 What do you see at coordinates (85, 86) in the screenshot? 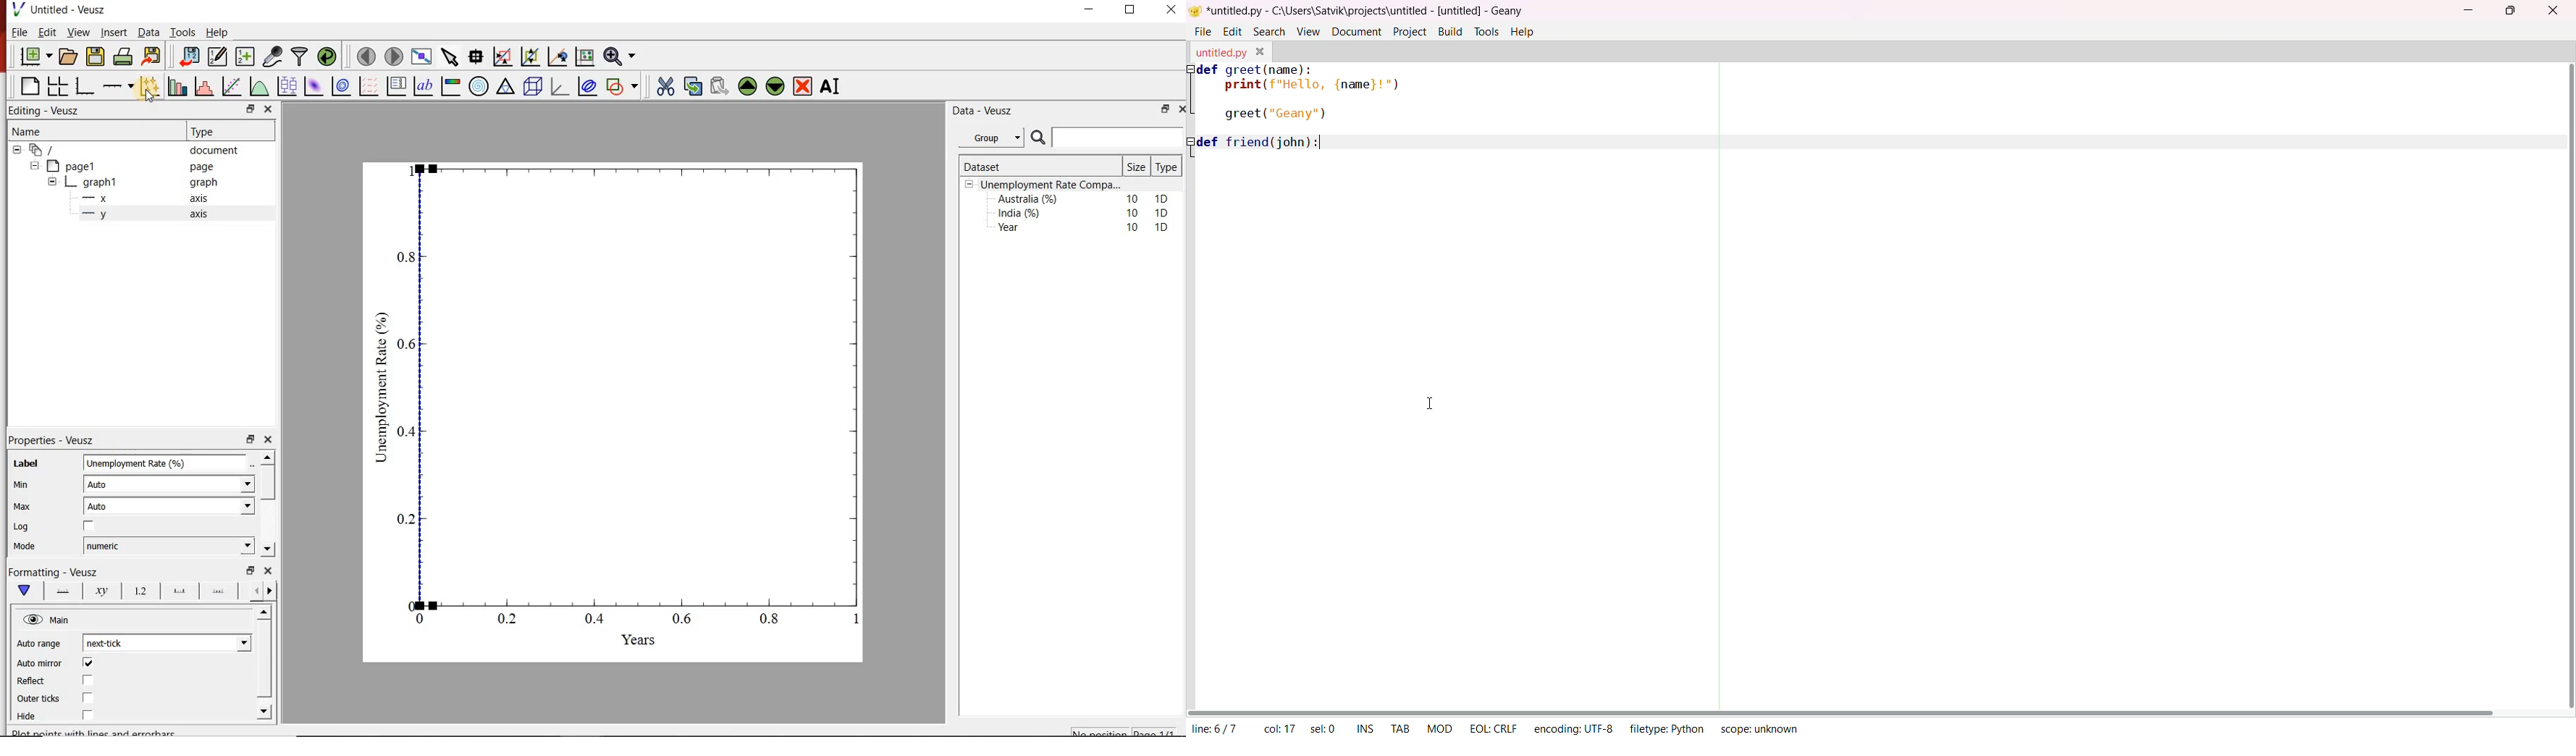
I see `base graphs` at bounding box center [85, 86].